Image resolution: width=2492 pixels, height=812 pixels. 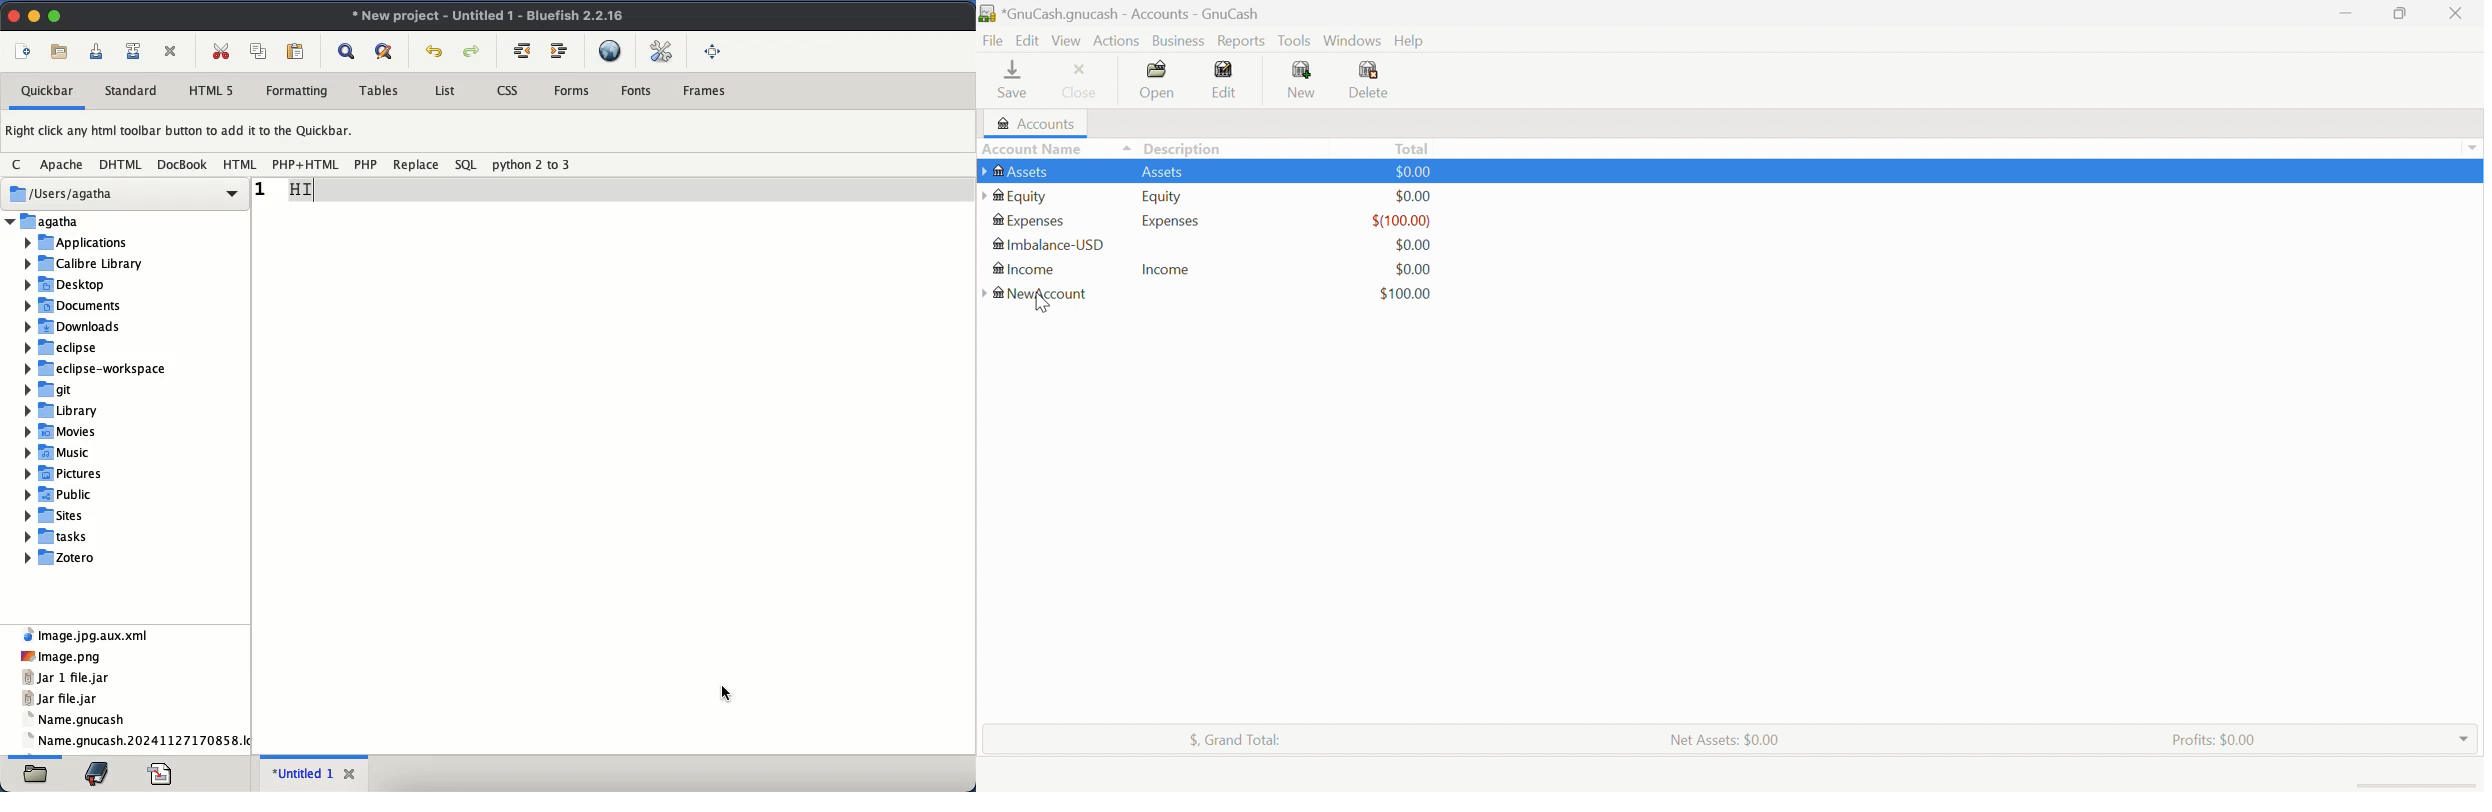 I want to click on New, so click(x=1304, y=80).